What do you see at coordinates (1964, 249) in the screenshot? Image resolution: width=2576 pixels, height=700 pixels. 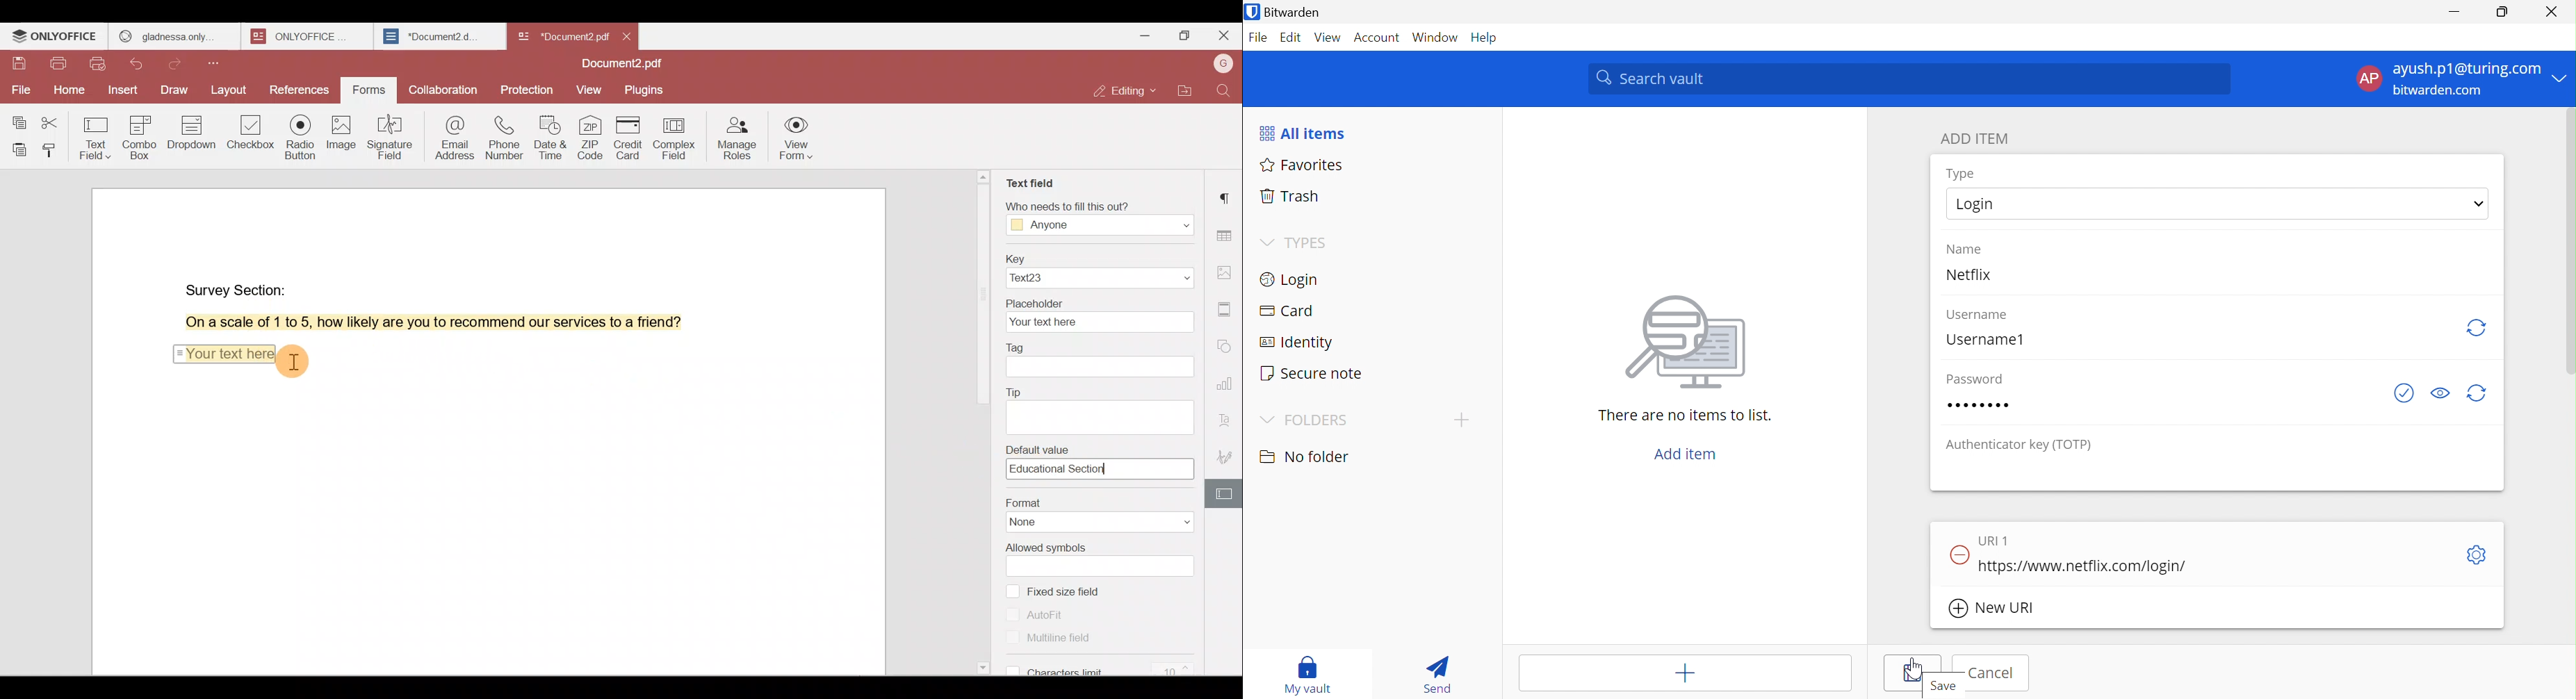 I see `Name` at bounding box center [1964, 249].